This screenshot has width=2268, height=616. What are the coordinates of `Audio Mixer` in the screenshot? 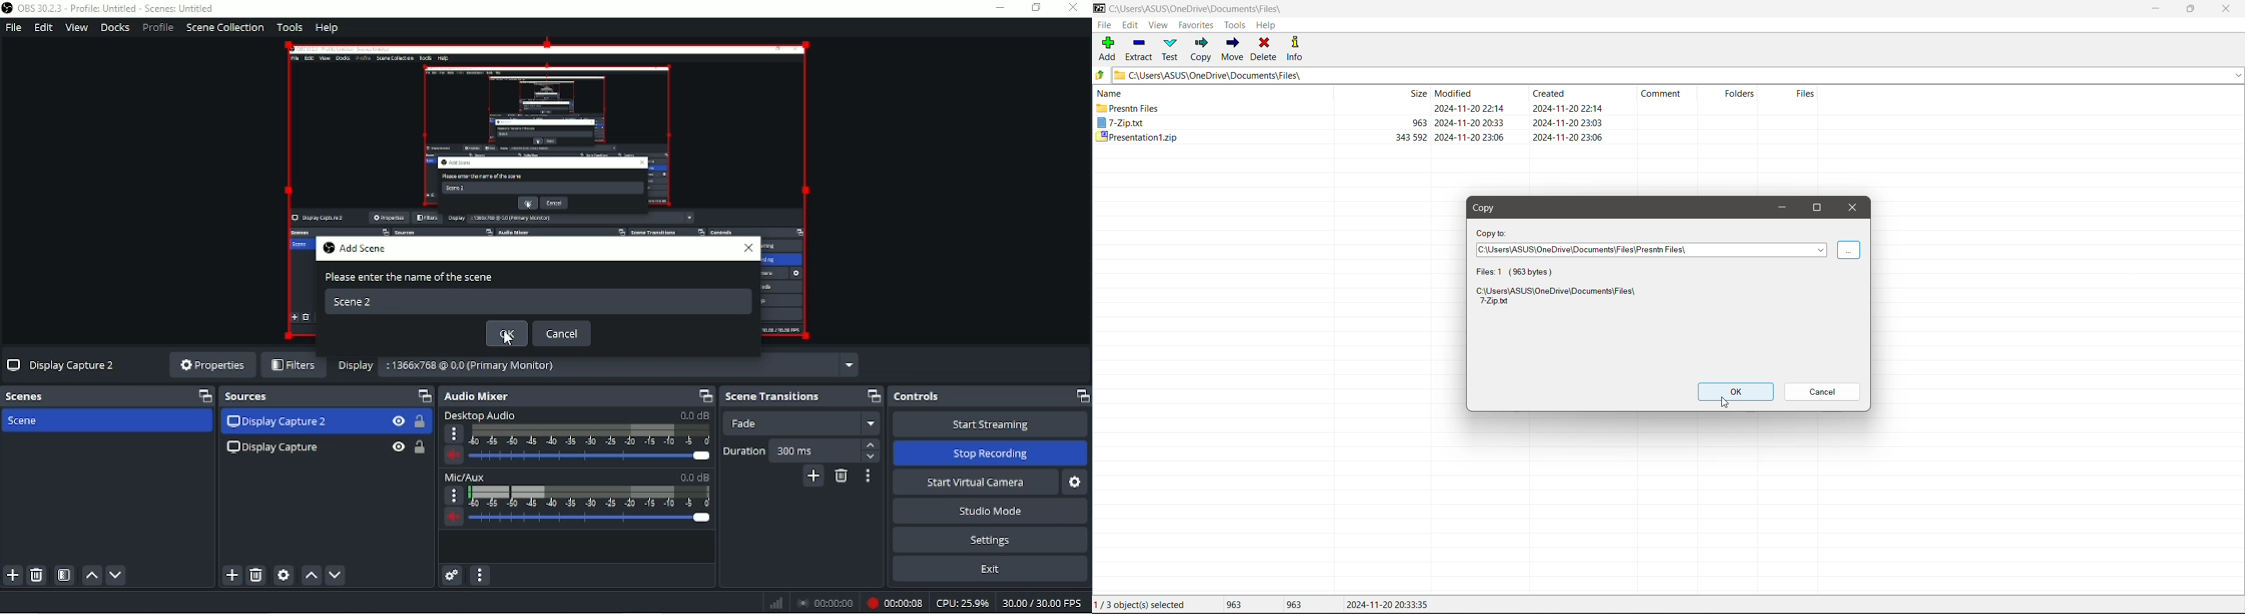 It's located at (478, 397).